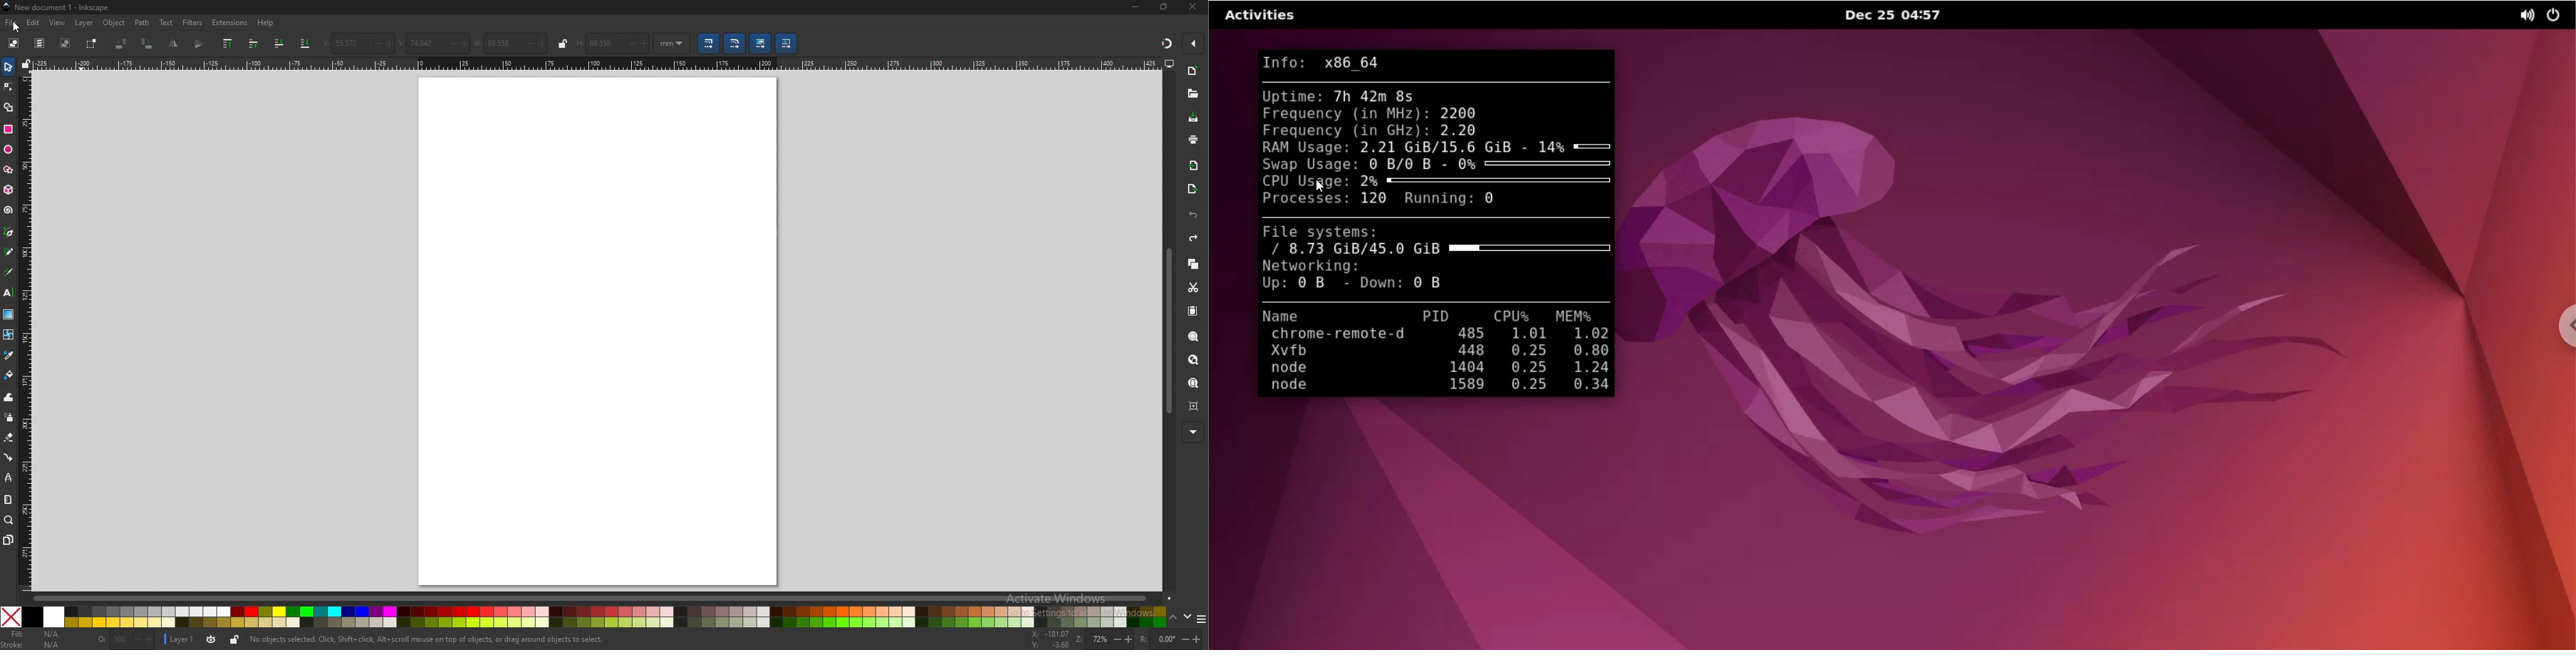 Image resolution: width=2576 pixels, height=672 pixels. What do you see at coordinates (8, 478) in the screenshot?
I see `lpe` at bounding box center [8, 478].